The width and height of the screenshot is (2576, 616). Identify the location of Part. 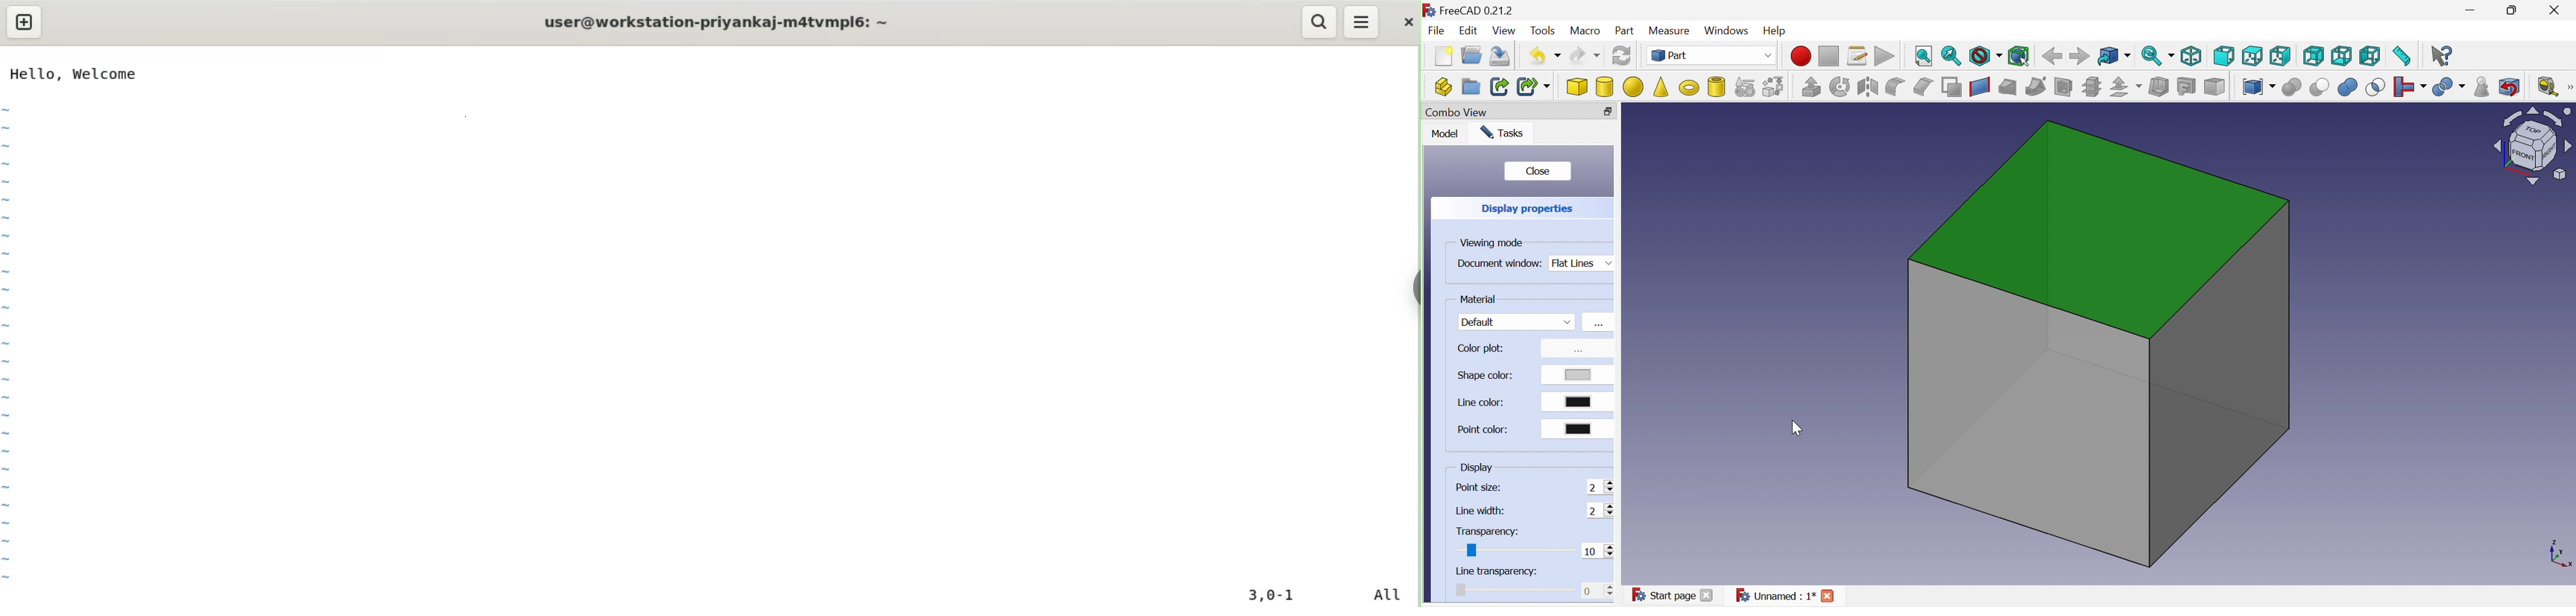
(1627, 31).